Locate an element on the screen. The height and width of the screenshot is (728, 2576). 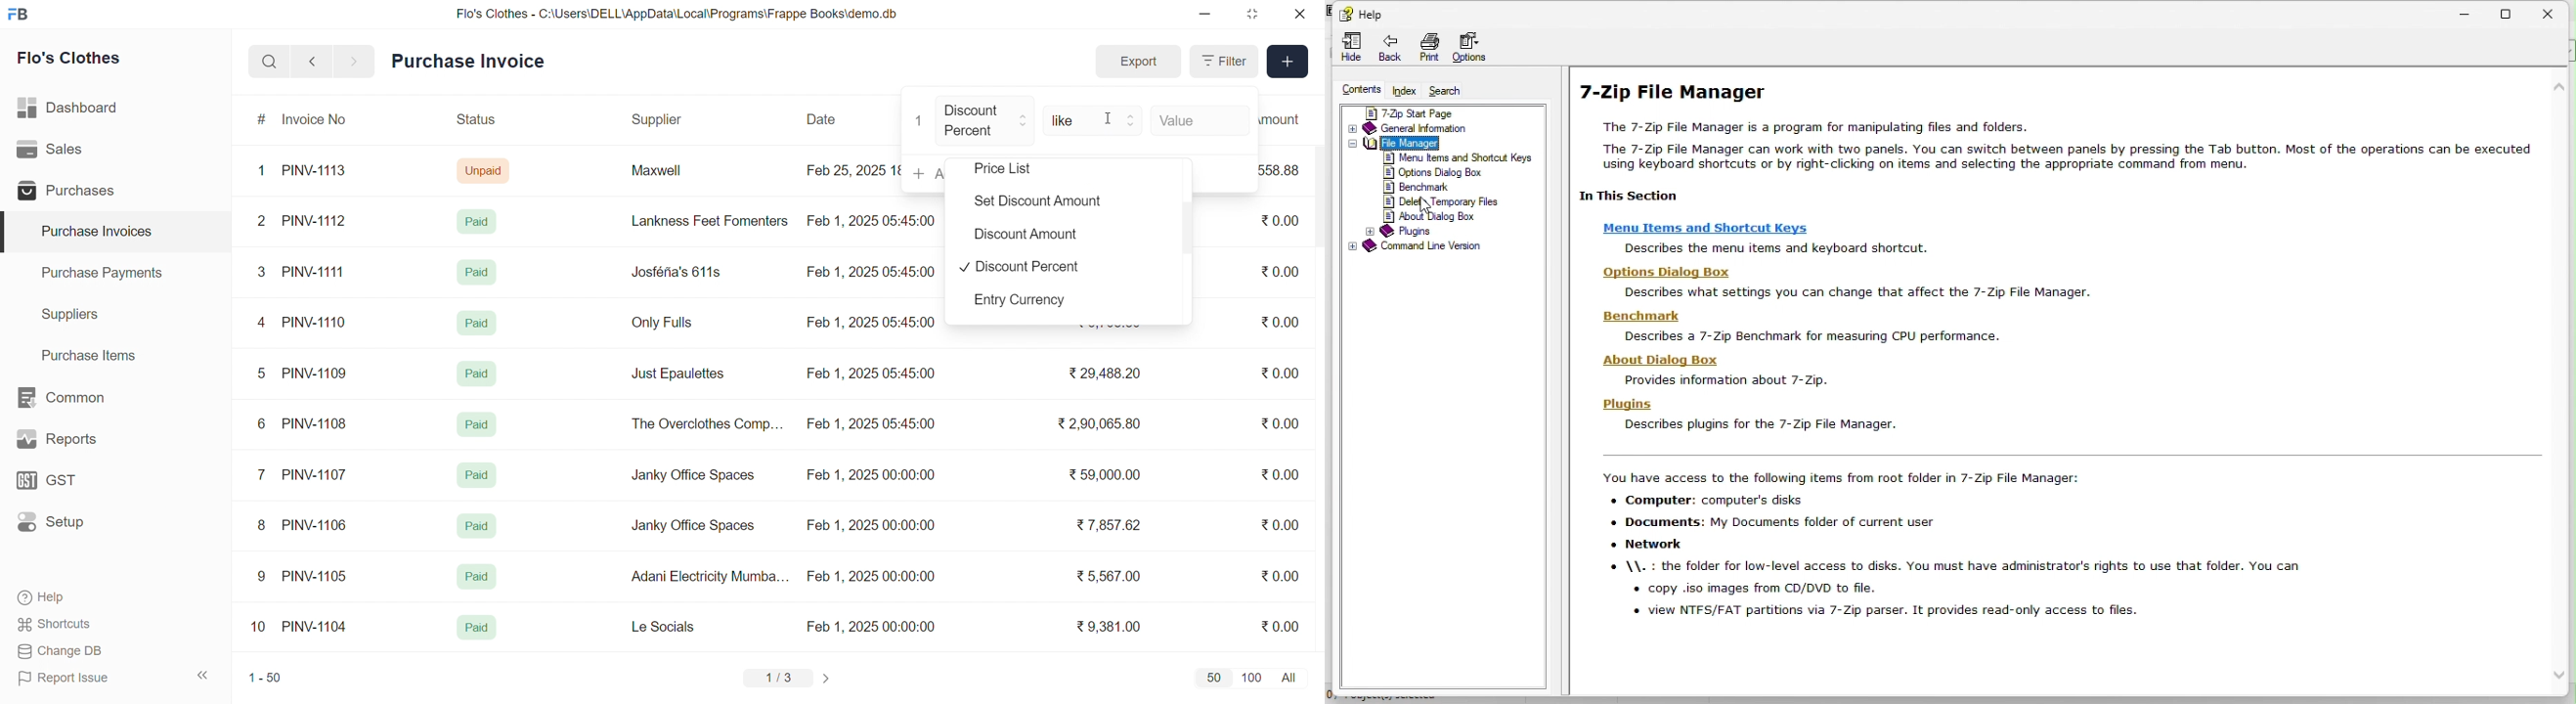
Le Socials is located at coordinates (675, 626).